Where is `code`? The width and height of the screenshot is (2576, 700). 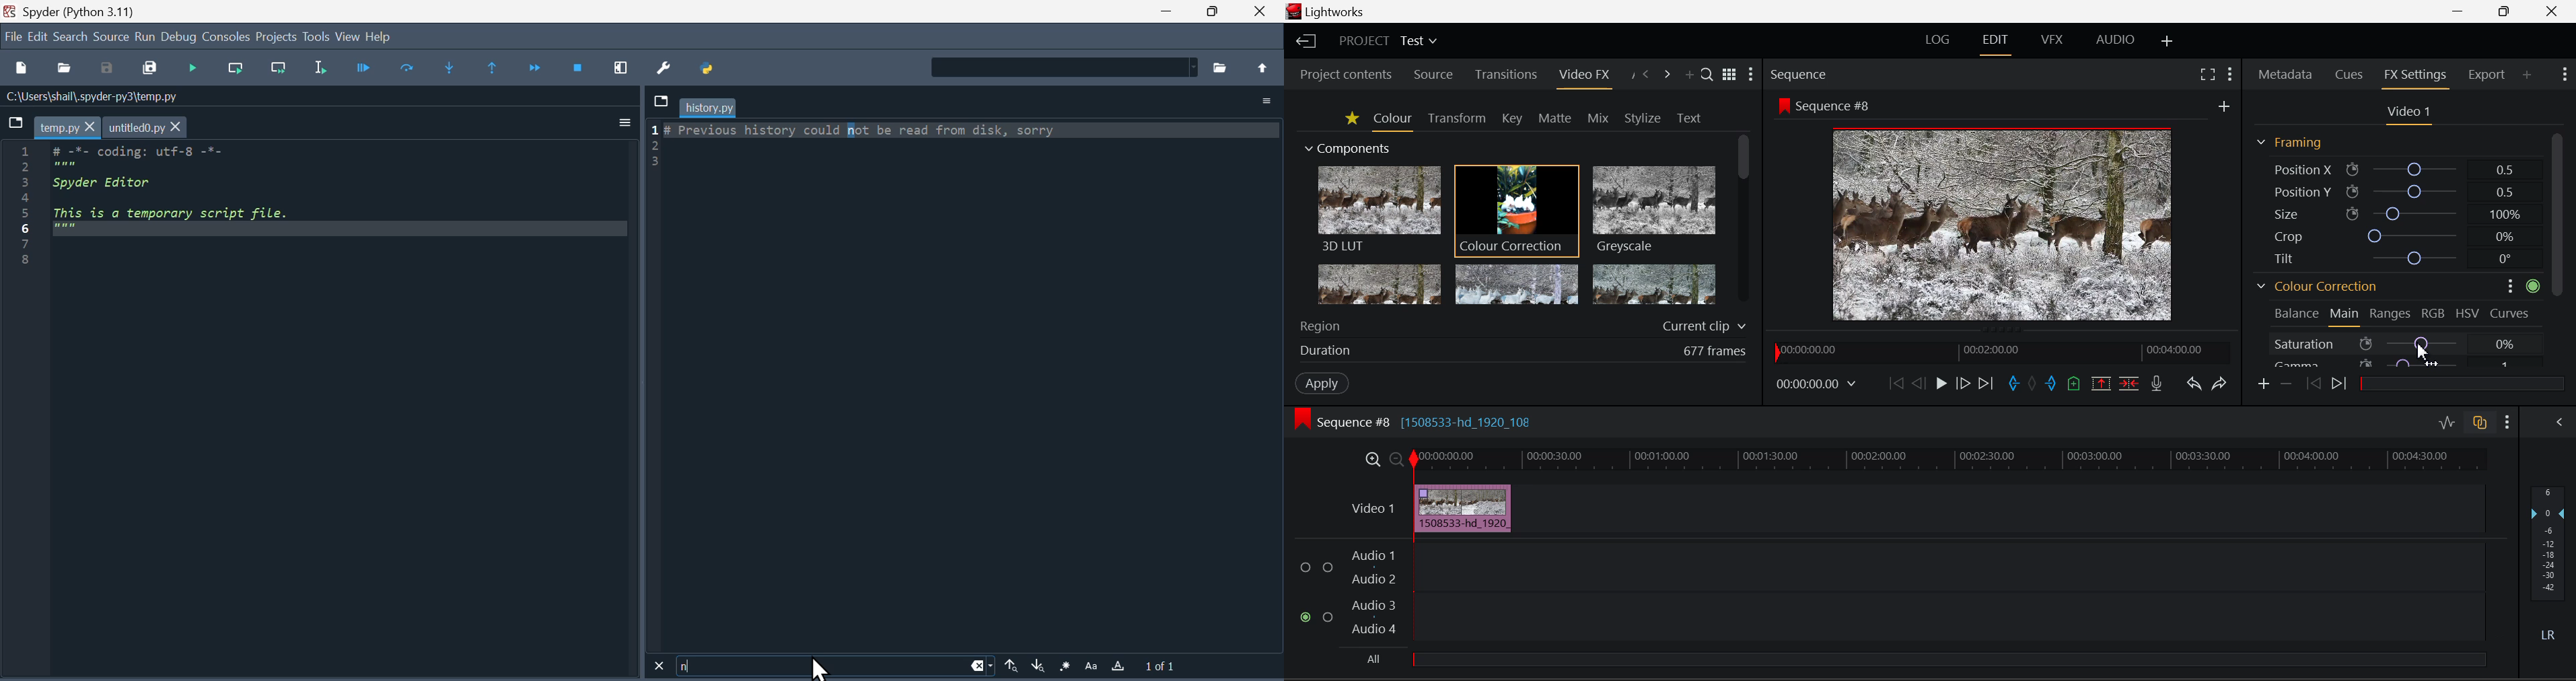 code is located at coordinates (340, 189).